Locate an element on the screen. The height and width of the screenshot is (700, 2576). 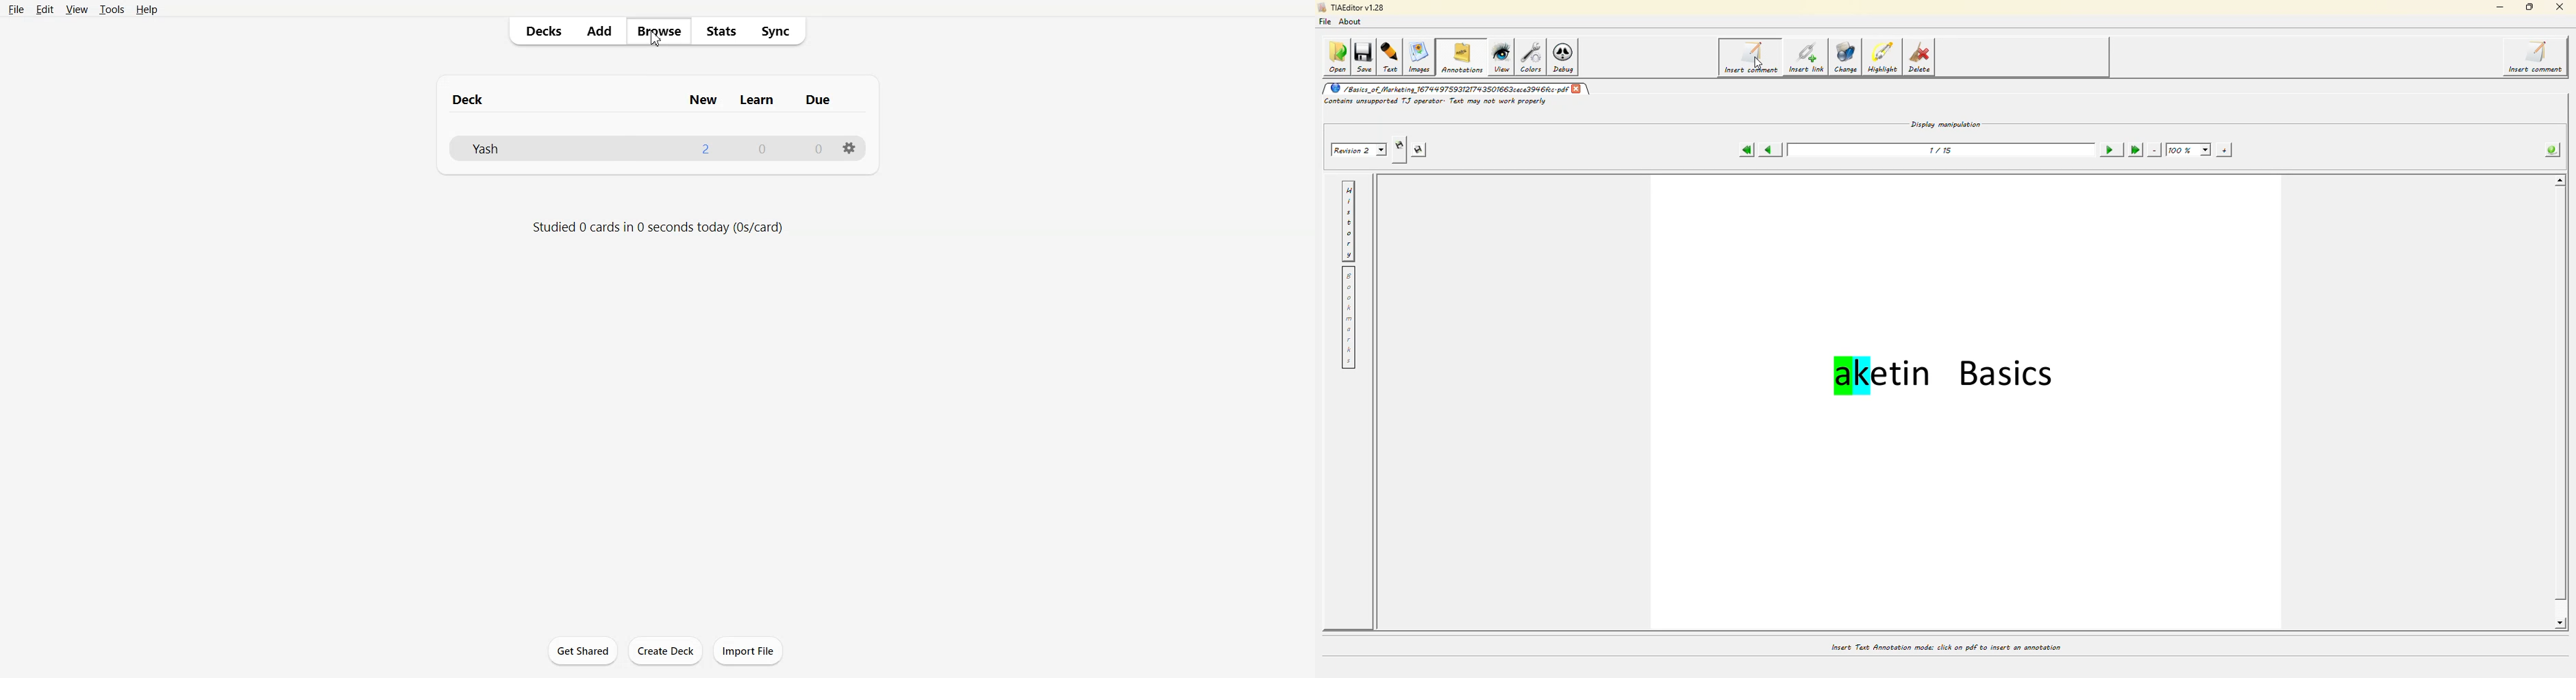
View is located at coordinates (76, 9).